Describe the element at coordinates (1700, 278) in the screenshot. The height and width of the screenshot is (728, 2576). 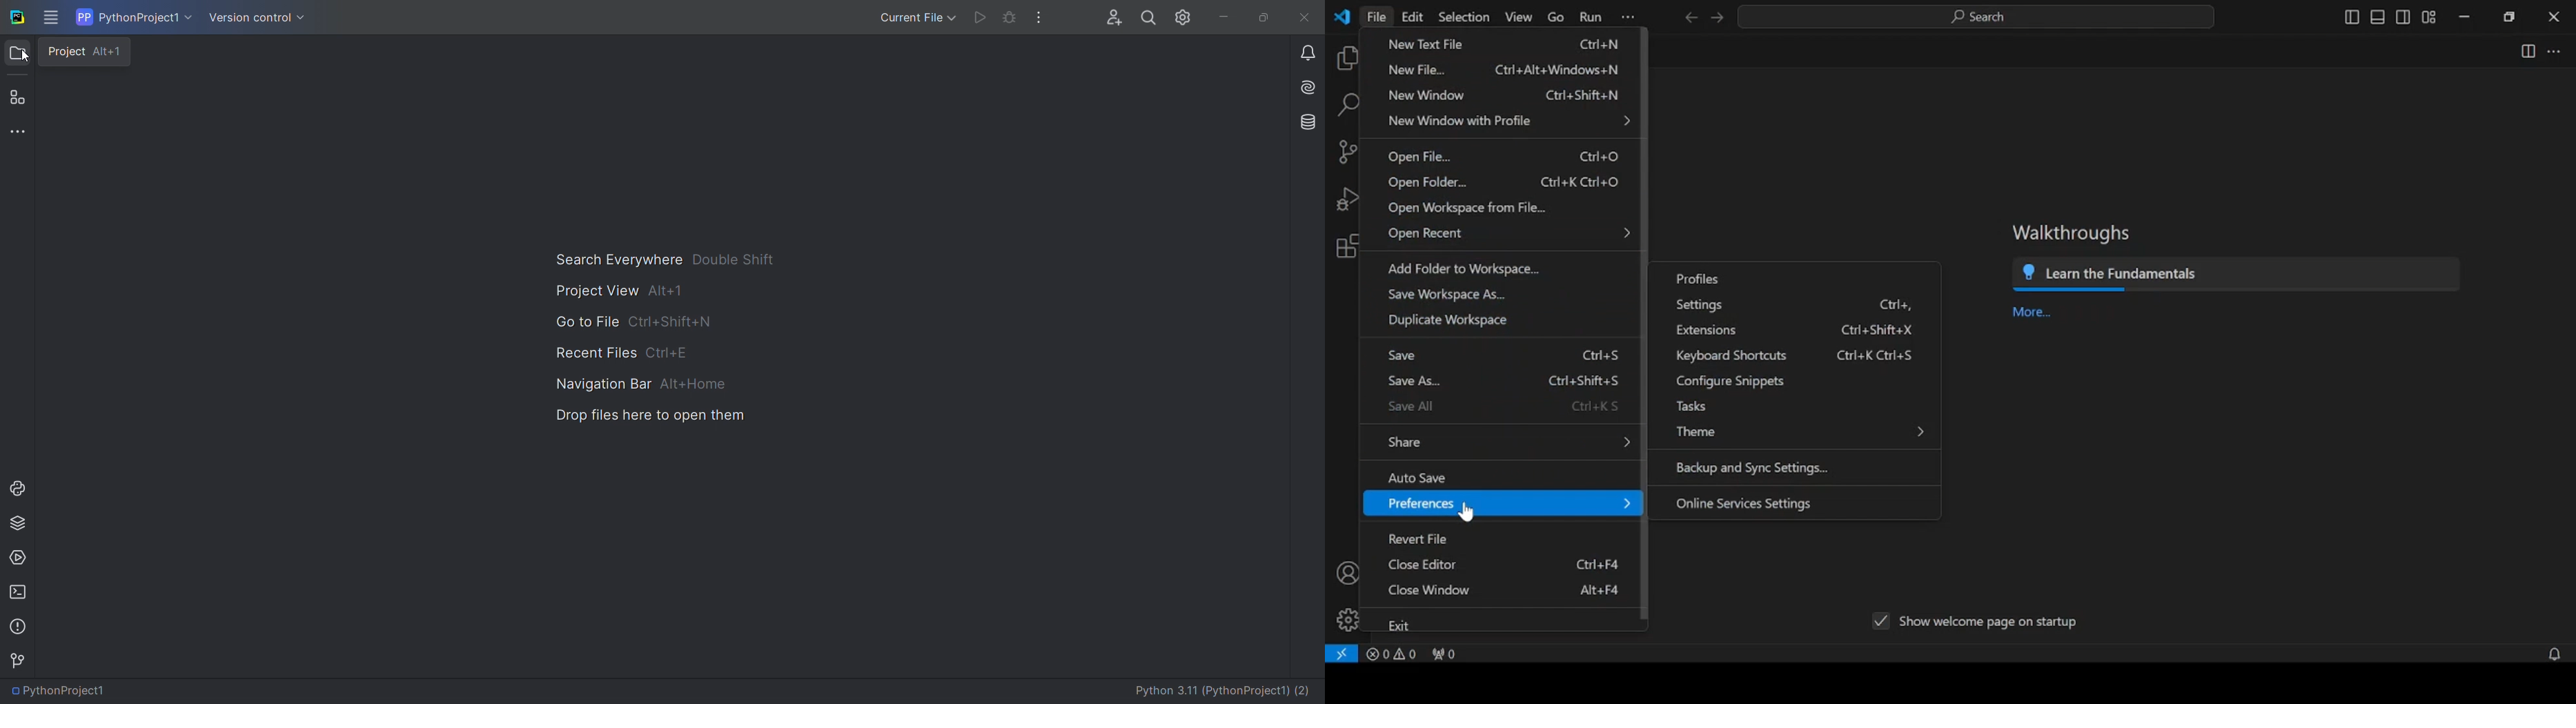
I see `profiles` at that location.